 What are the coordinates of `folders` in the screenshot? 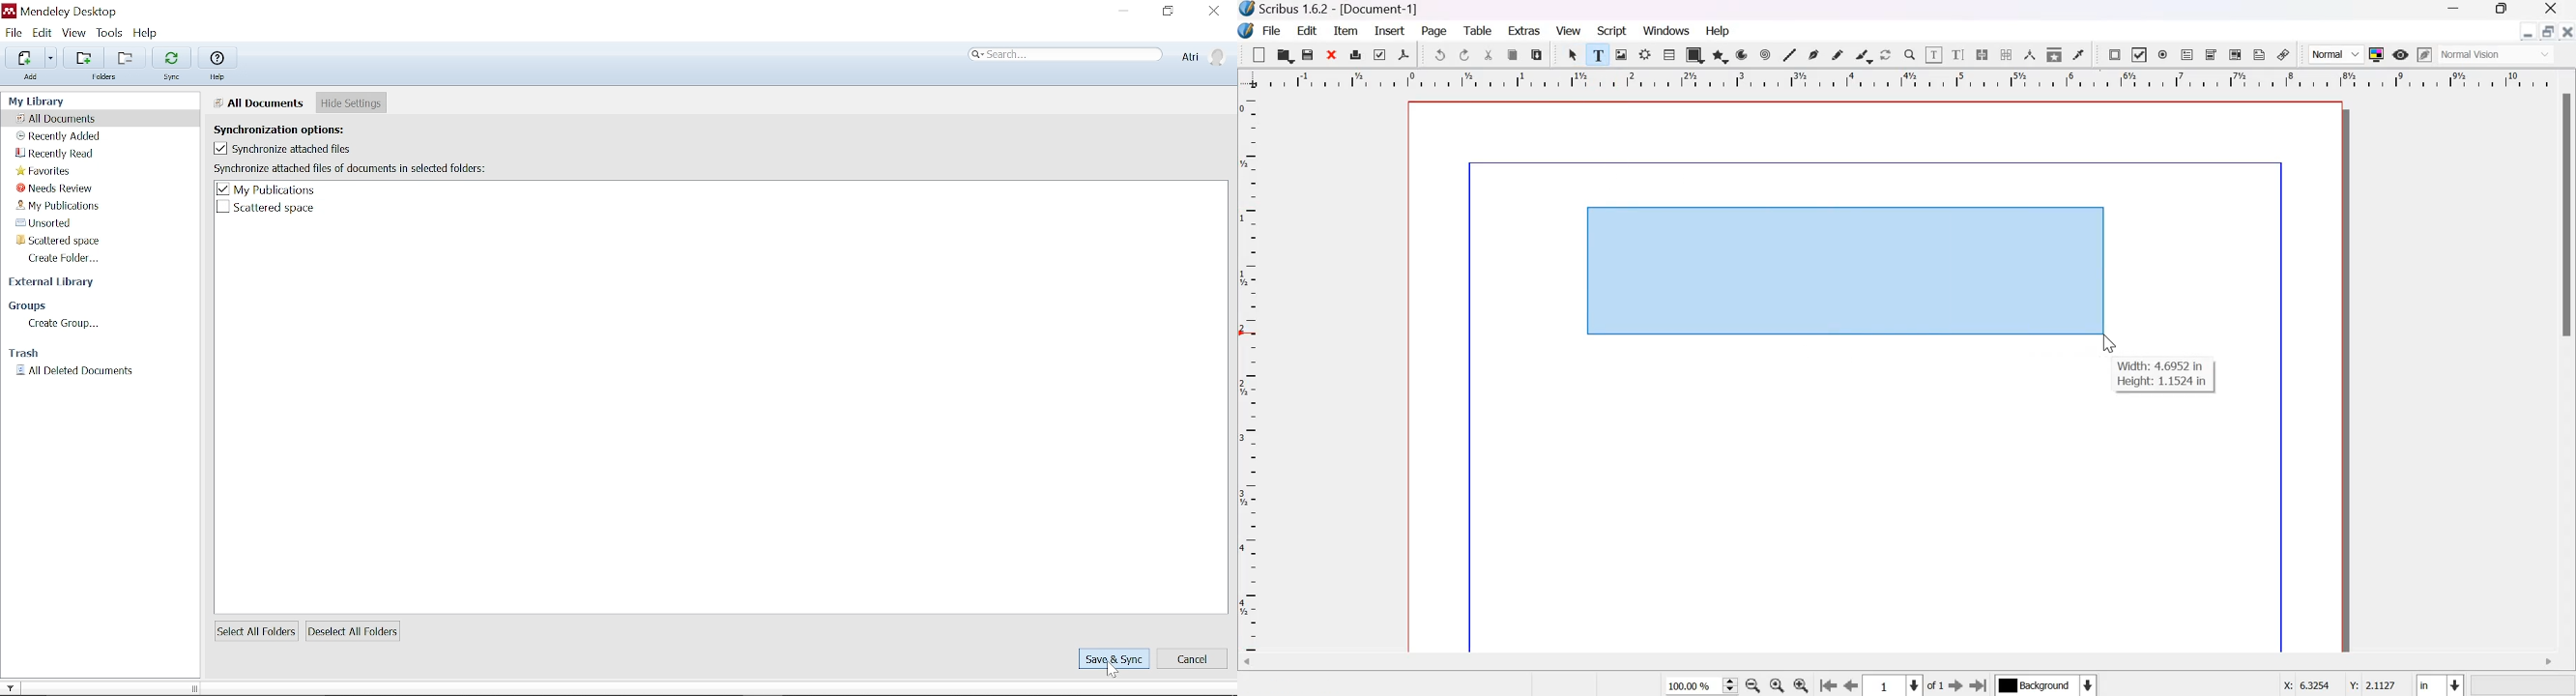 It's located at (106, 79).